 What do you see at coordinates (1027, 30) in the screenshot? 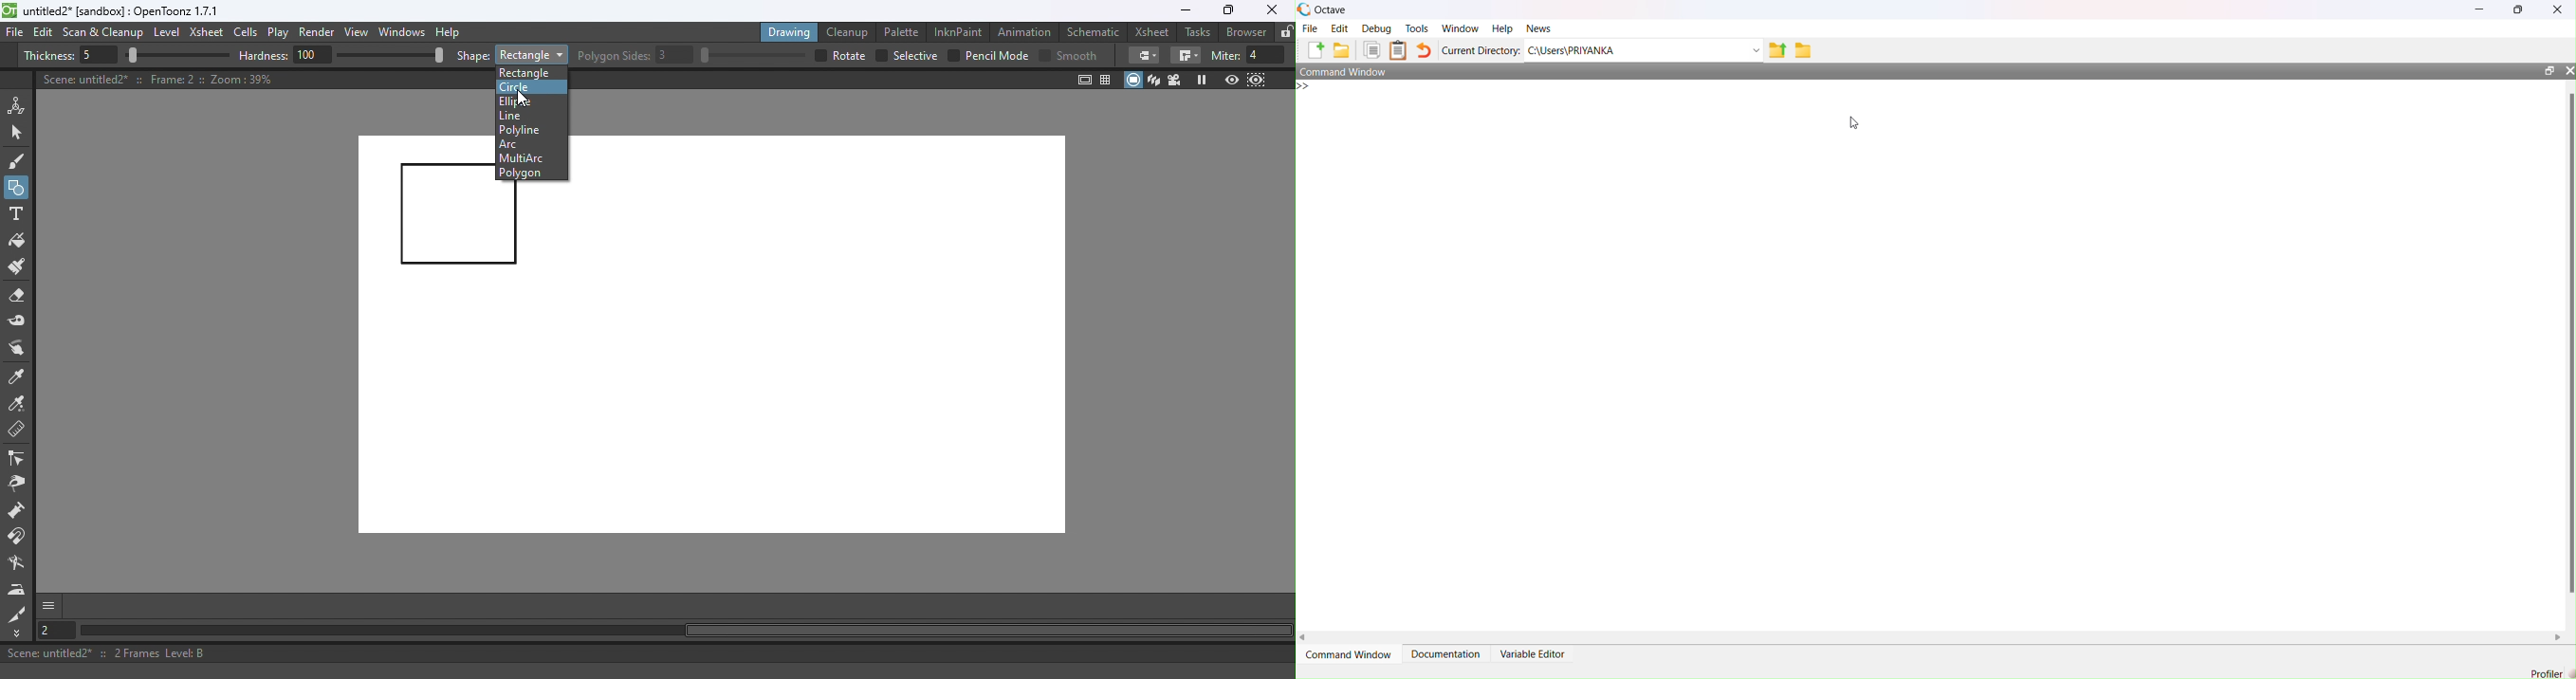
I see `Animation` at bounding box center [1027, 30].